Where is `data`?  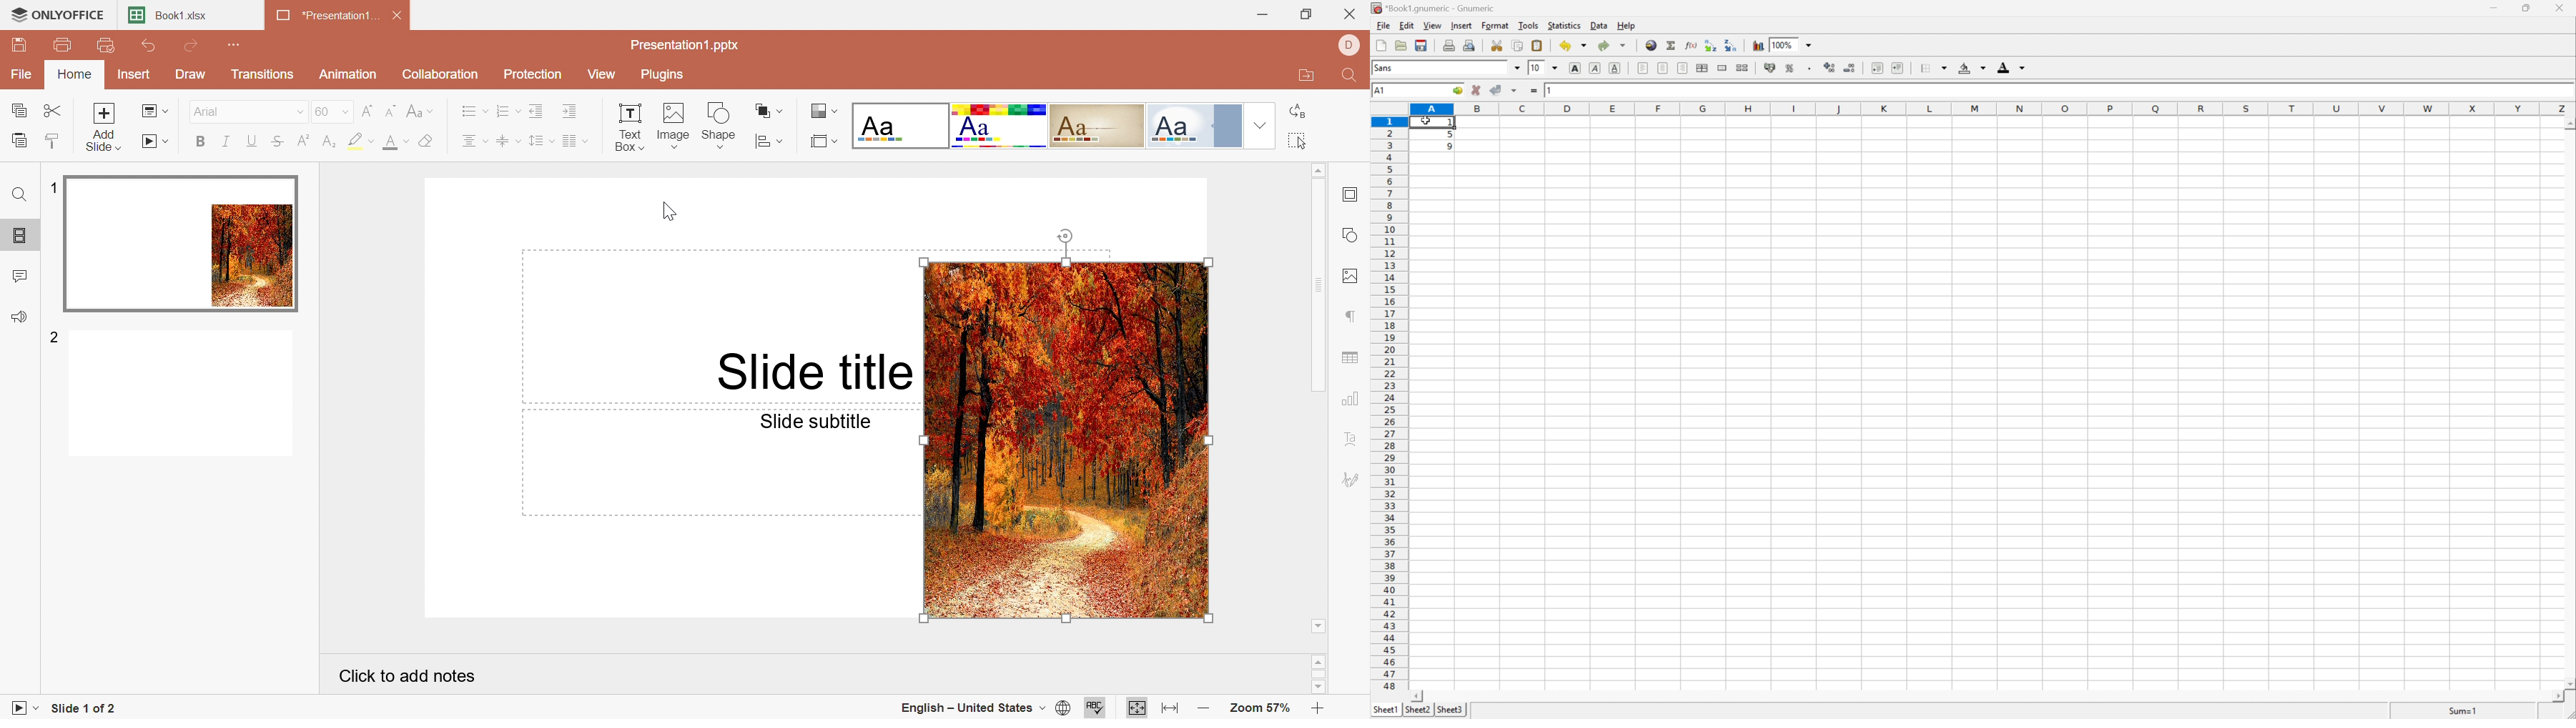 data is located at coordinates (1600, 23).